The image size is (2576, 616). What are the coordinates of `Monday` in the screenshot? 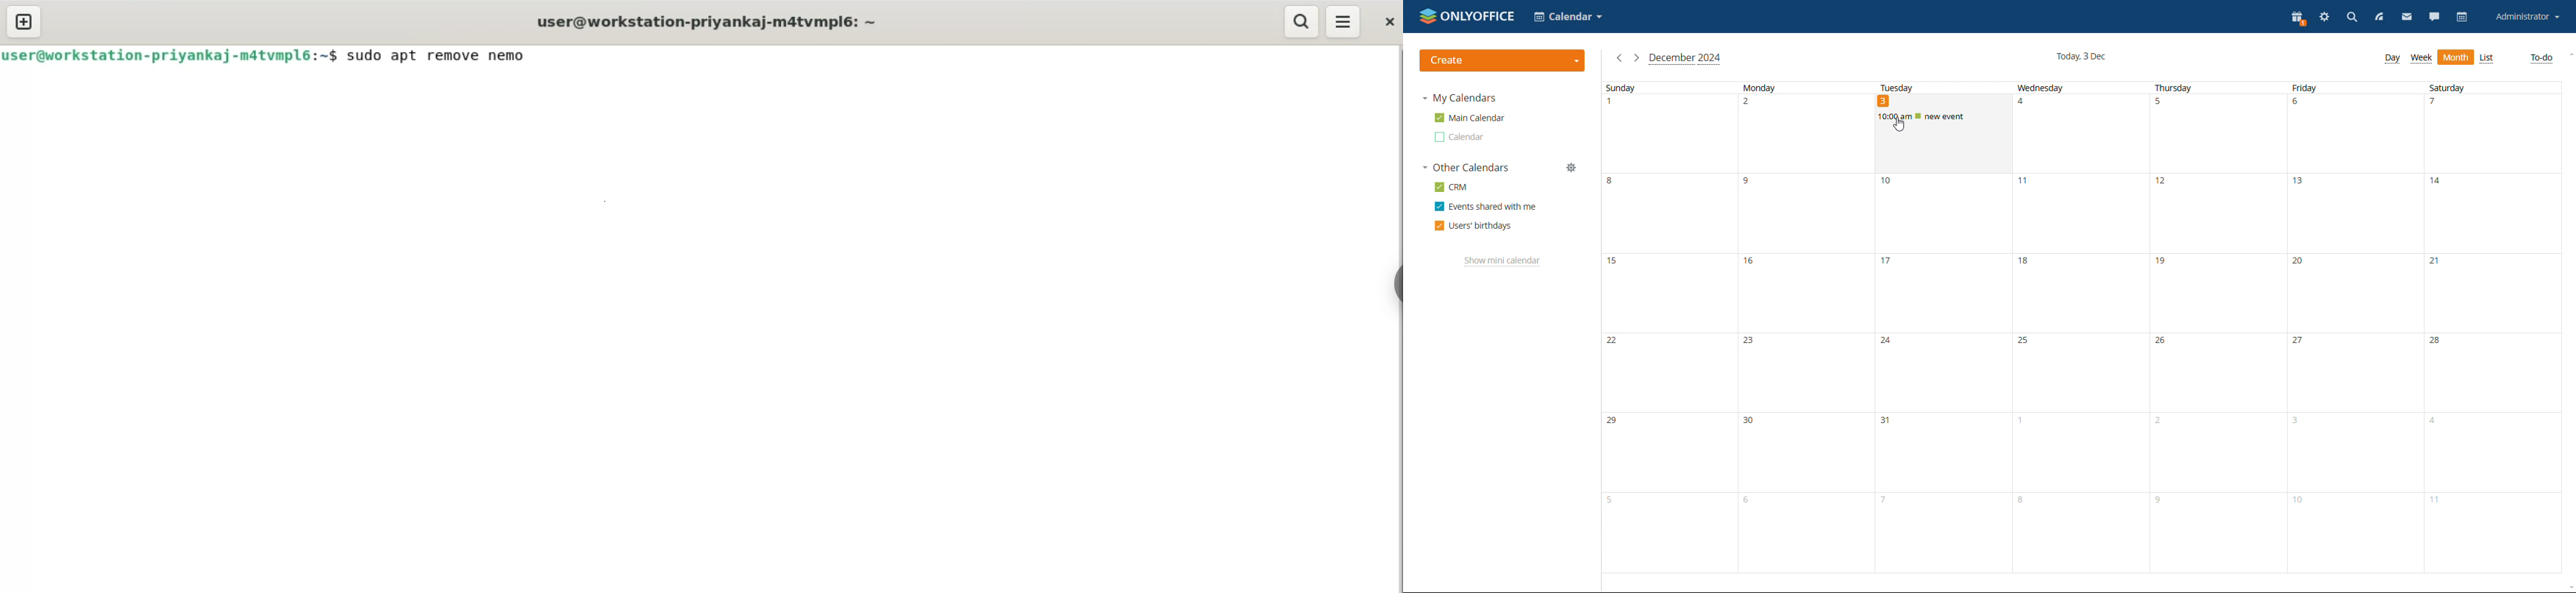 It's located at (1802, 87).